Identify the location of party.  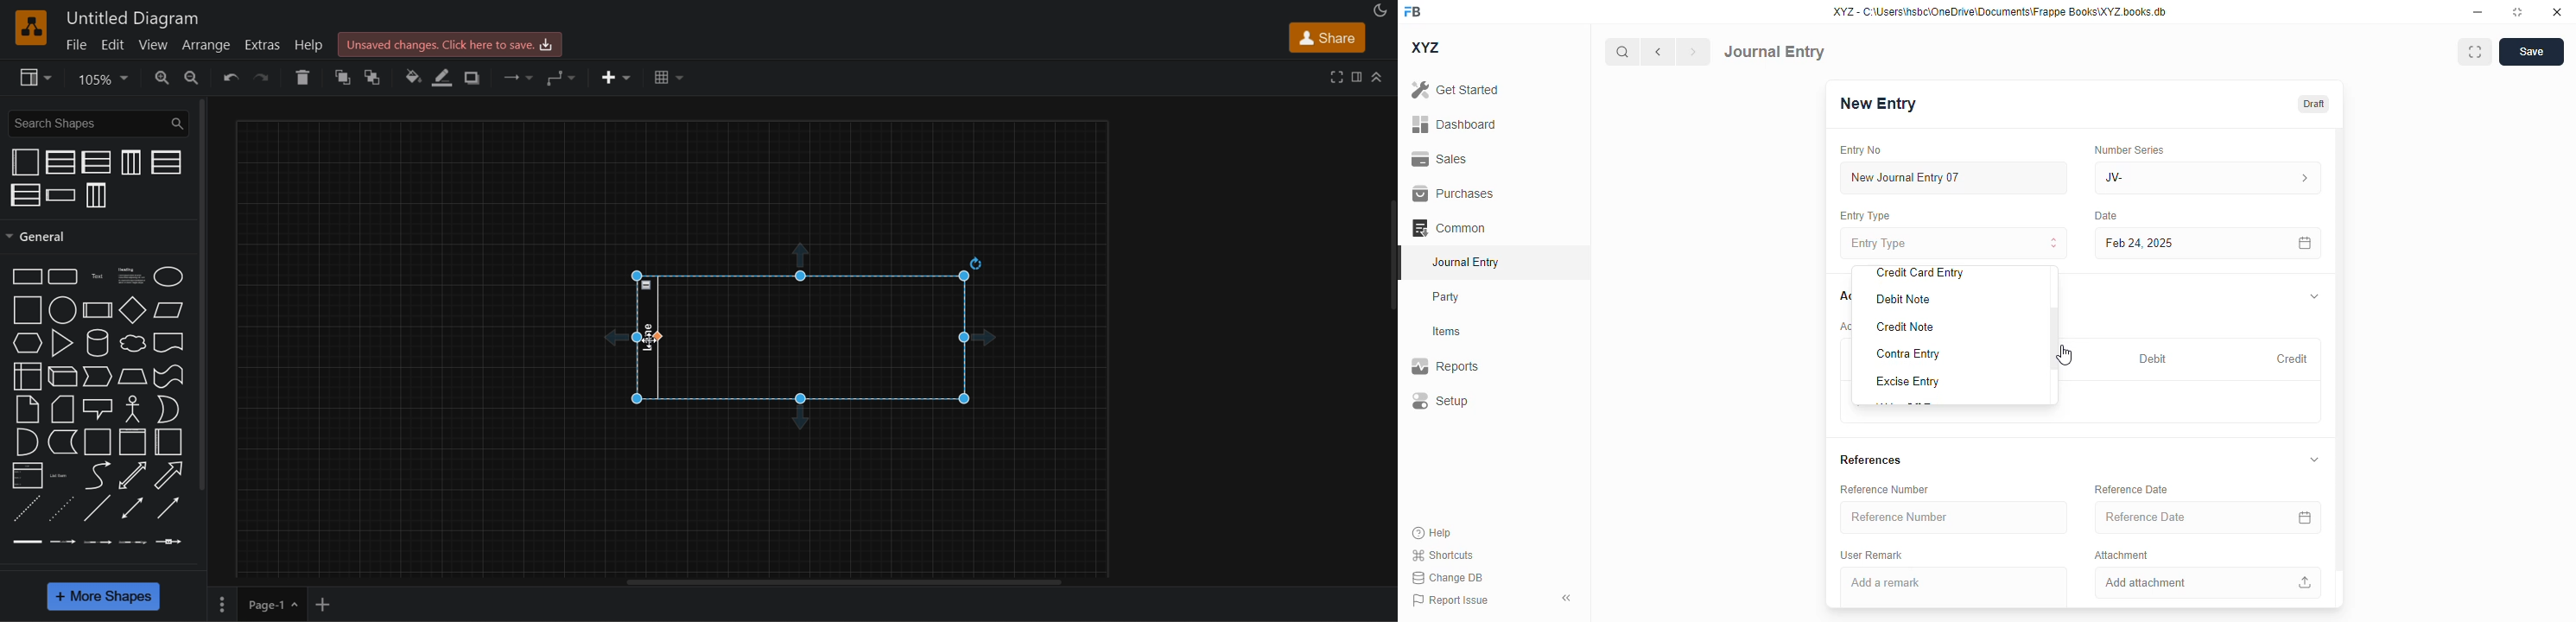
(1448, 297).